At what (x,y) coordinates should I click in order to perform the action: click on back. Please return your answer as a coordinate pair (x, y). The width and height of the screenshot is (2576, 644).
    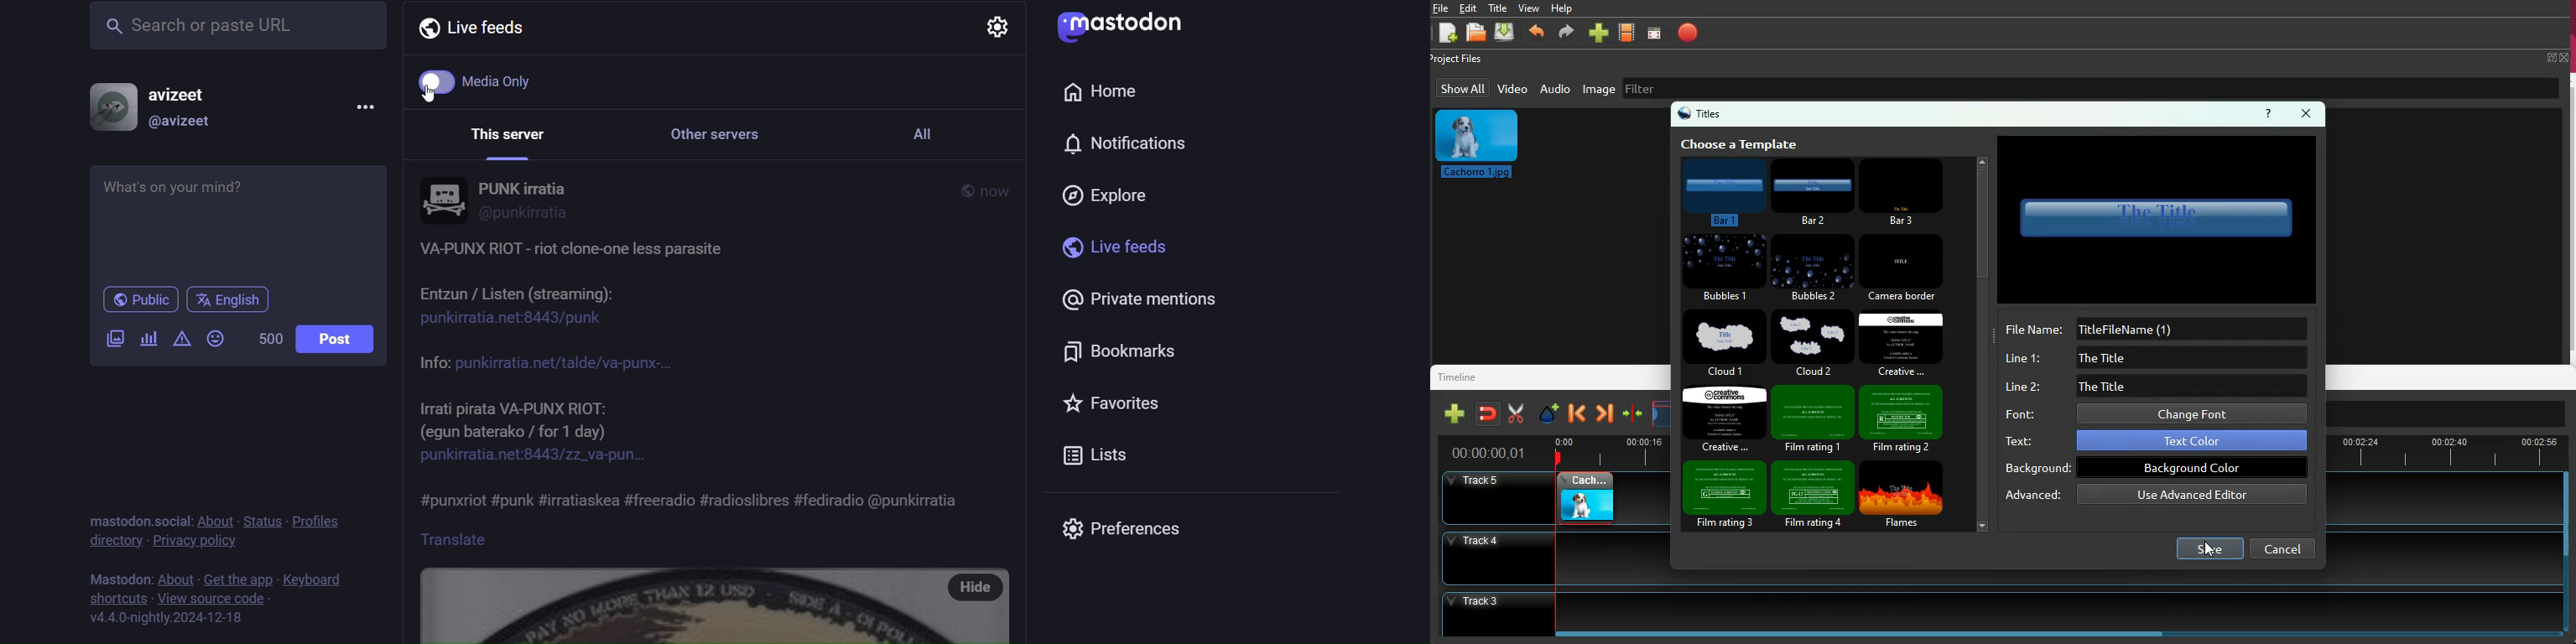
    Looking at the image, I should click on (1536, 34).